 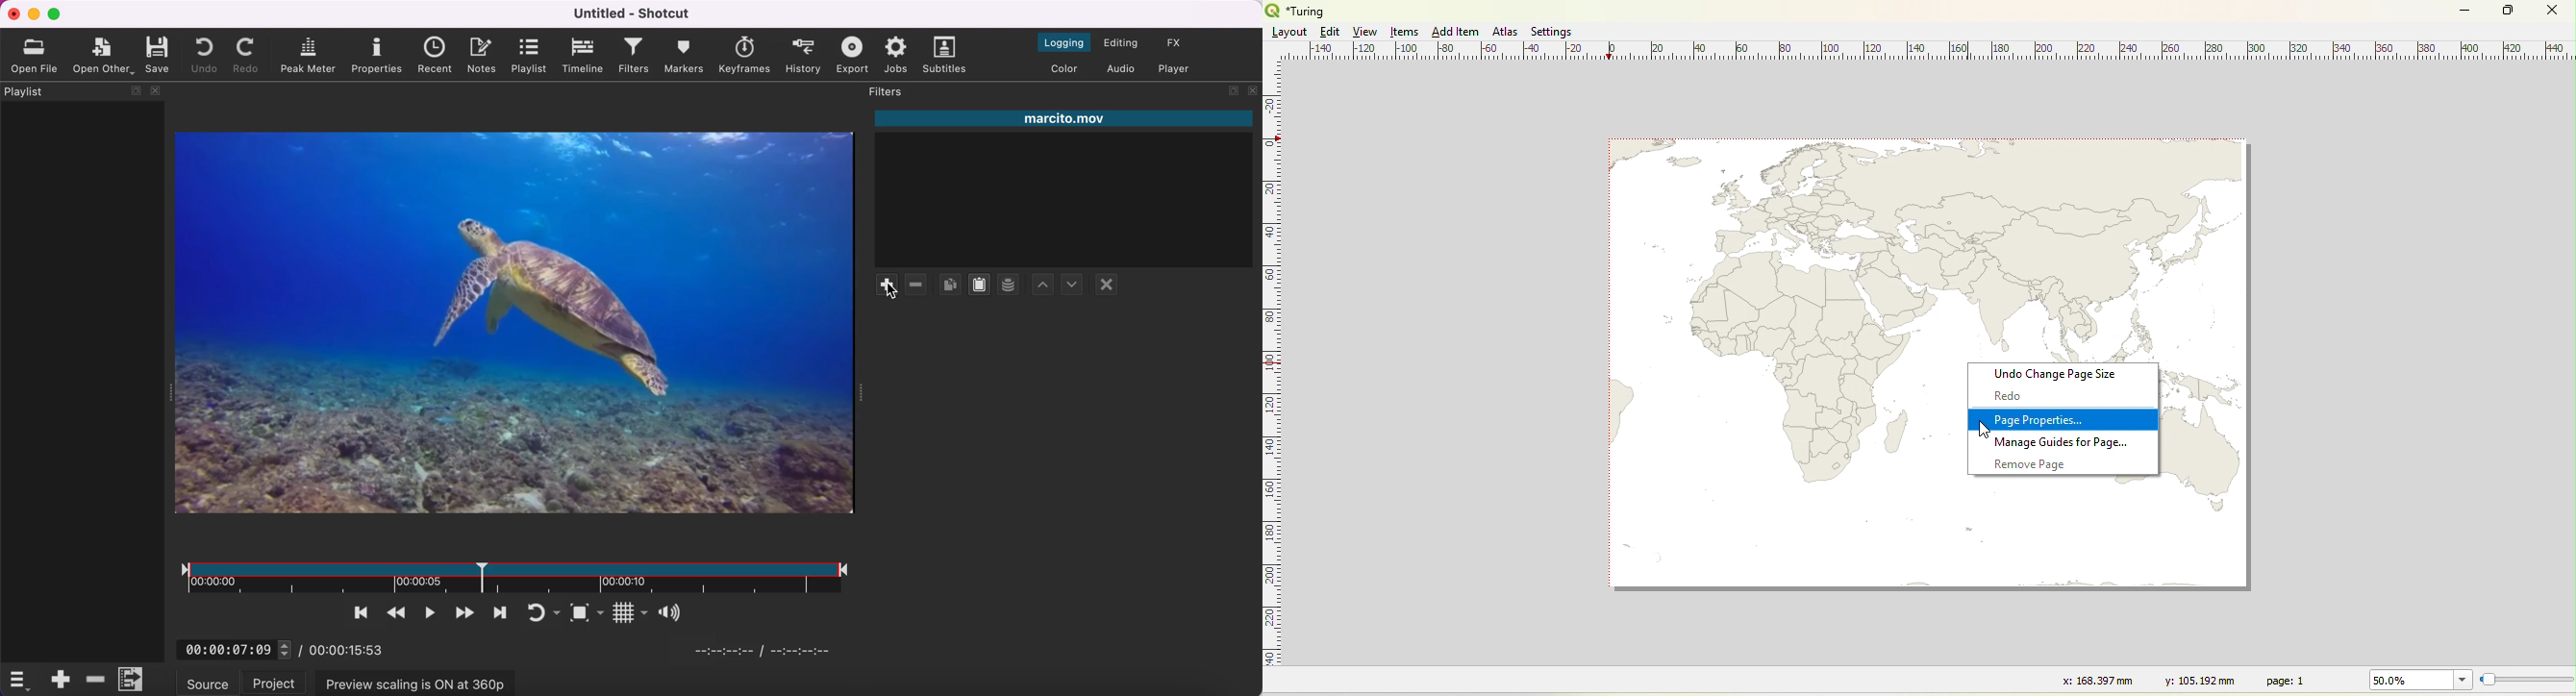 I want to click on marcito.mov, so click(x=1063, y=119).